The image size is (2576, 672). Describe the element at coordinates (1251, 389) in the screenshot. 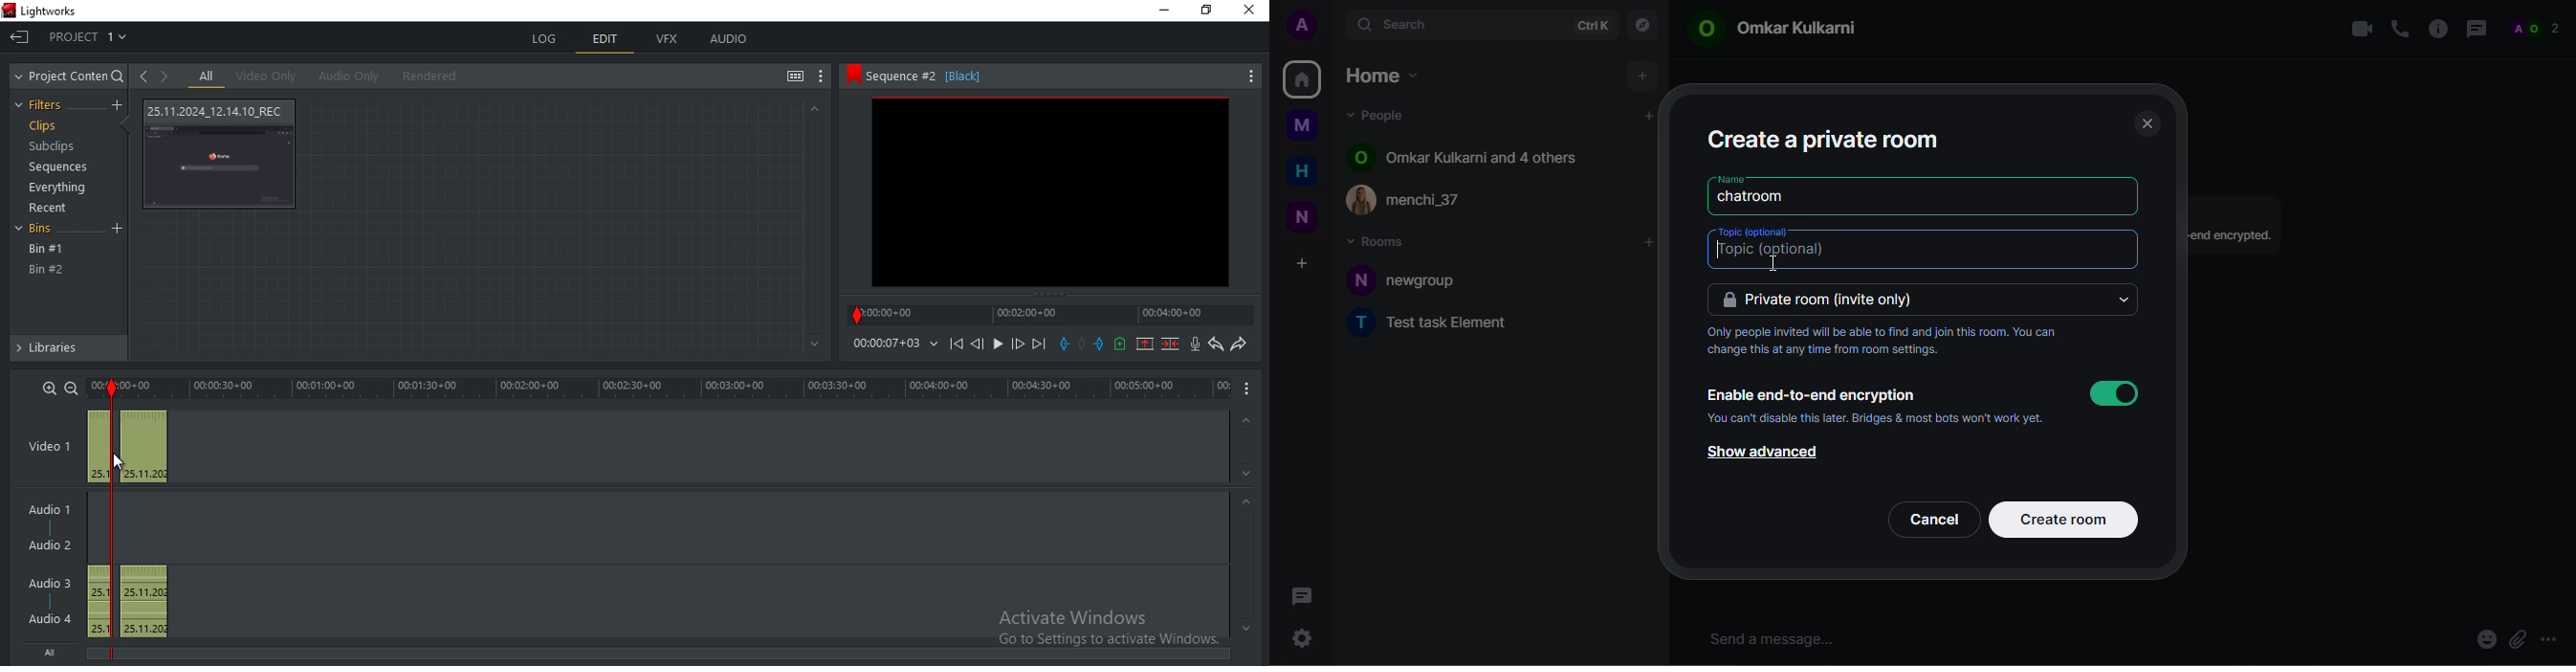

I see `More Options` at that location.